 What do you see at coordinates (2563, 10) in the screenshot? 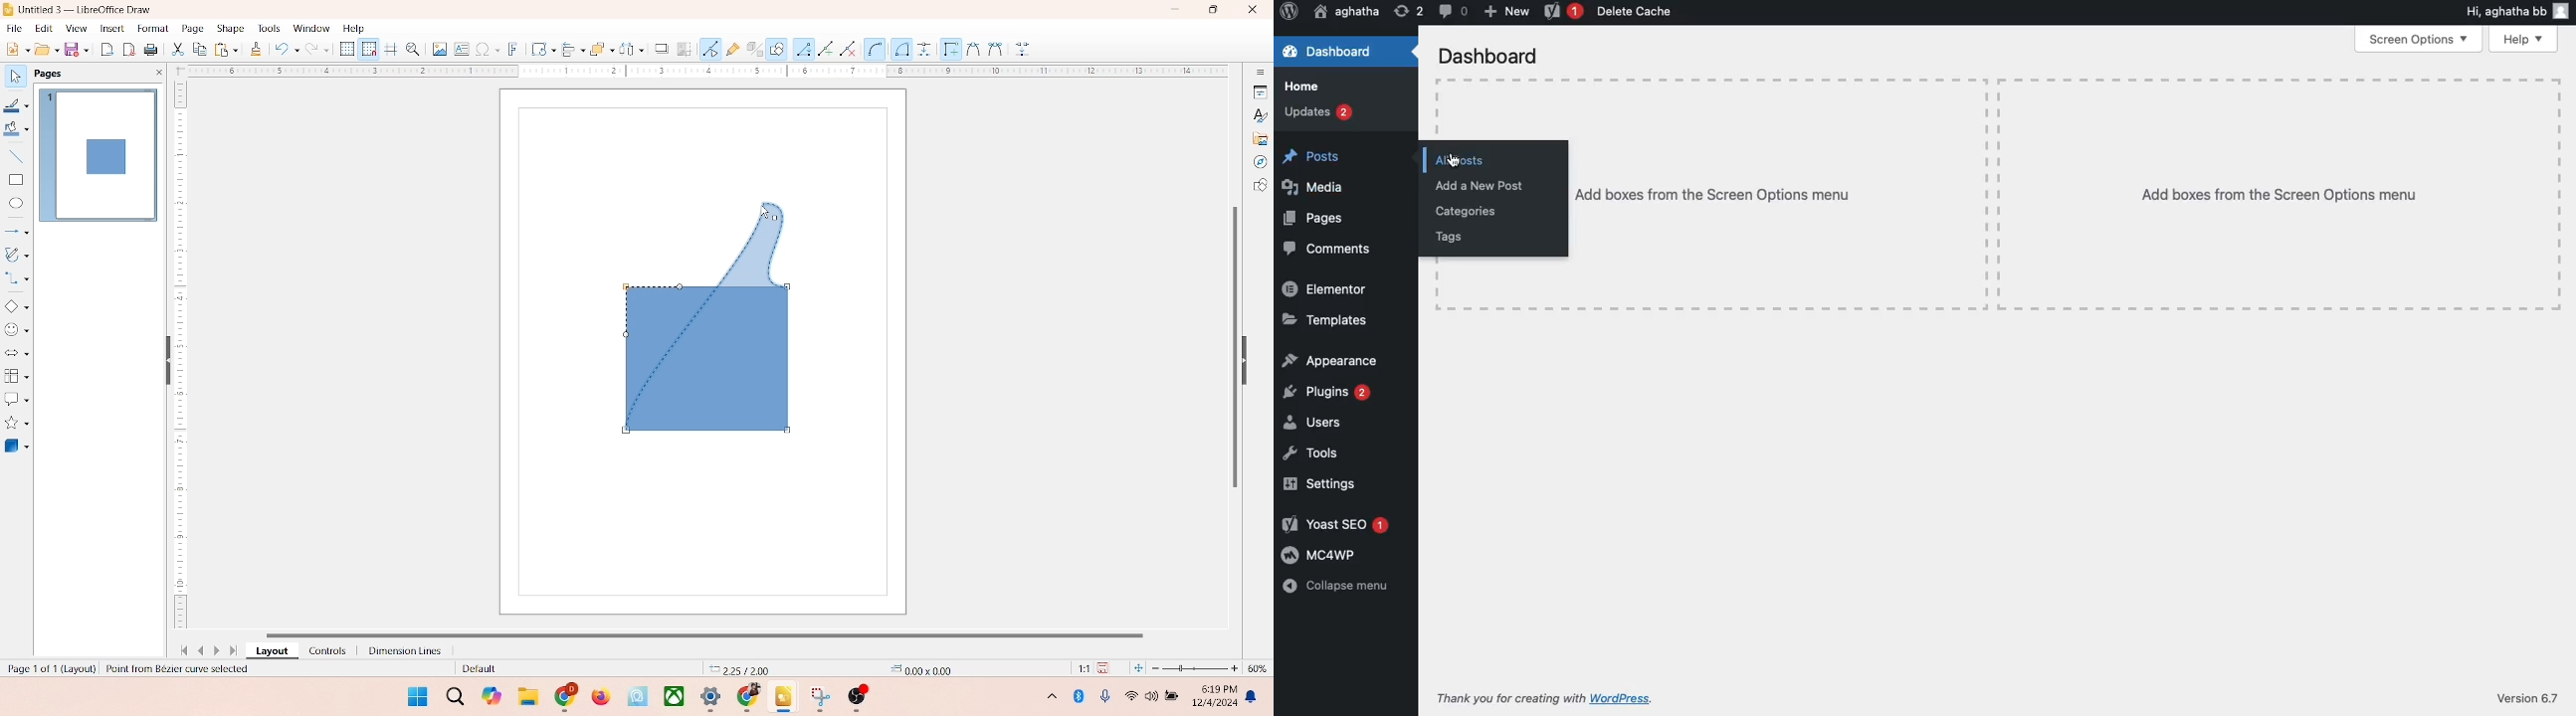
I see `Profile` at bounding box center [2563, 10].